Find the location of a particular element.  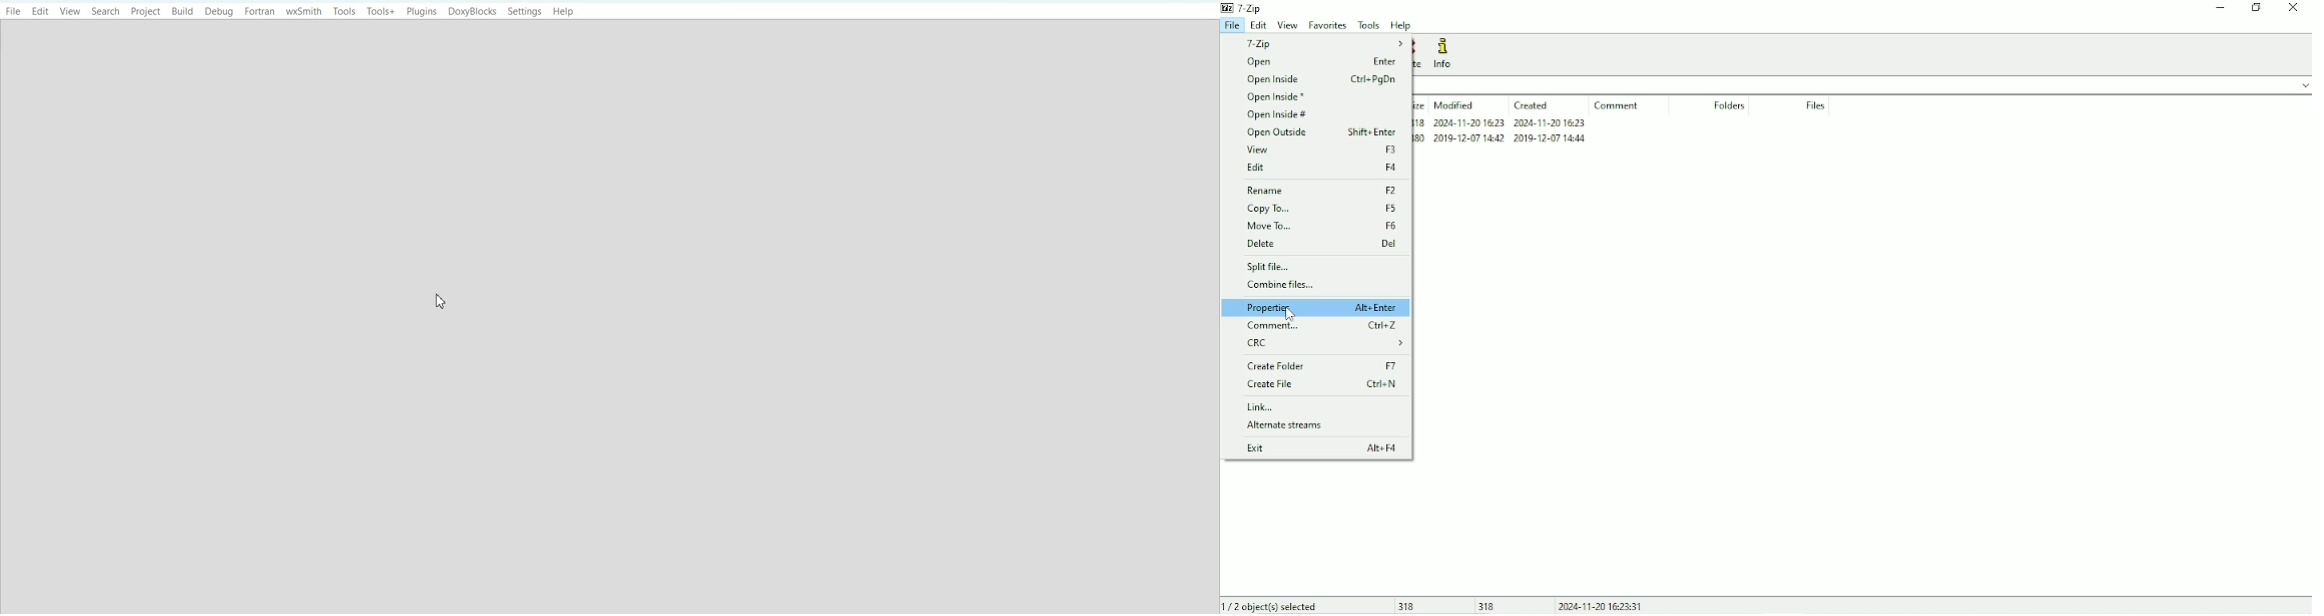

Restore down is located at coordinates (2257, 9).